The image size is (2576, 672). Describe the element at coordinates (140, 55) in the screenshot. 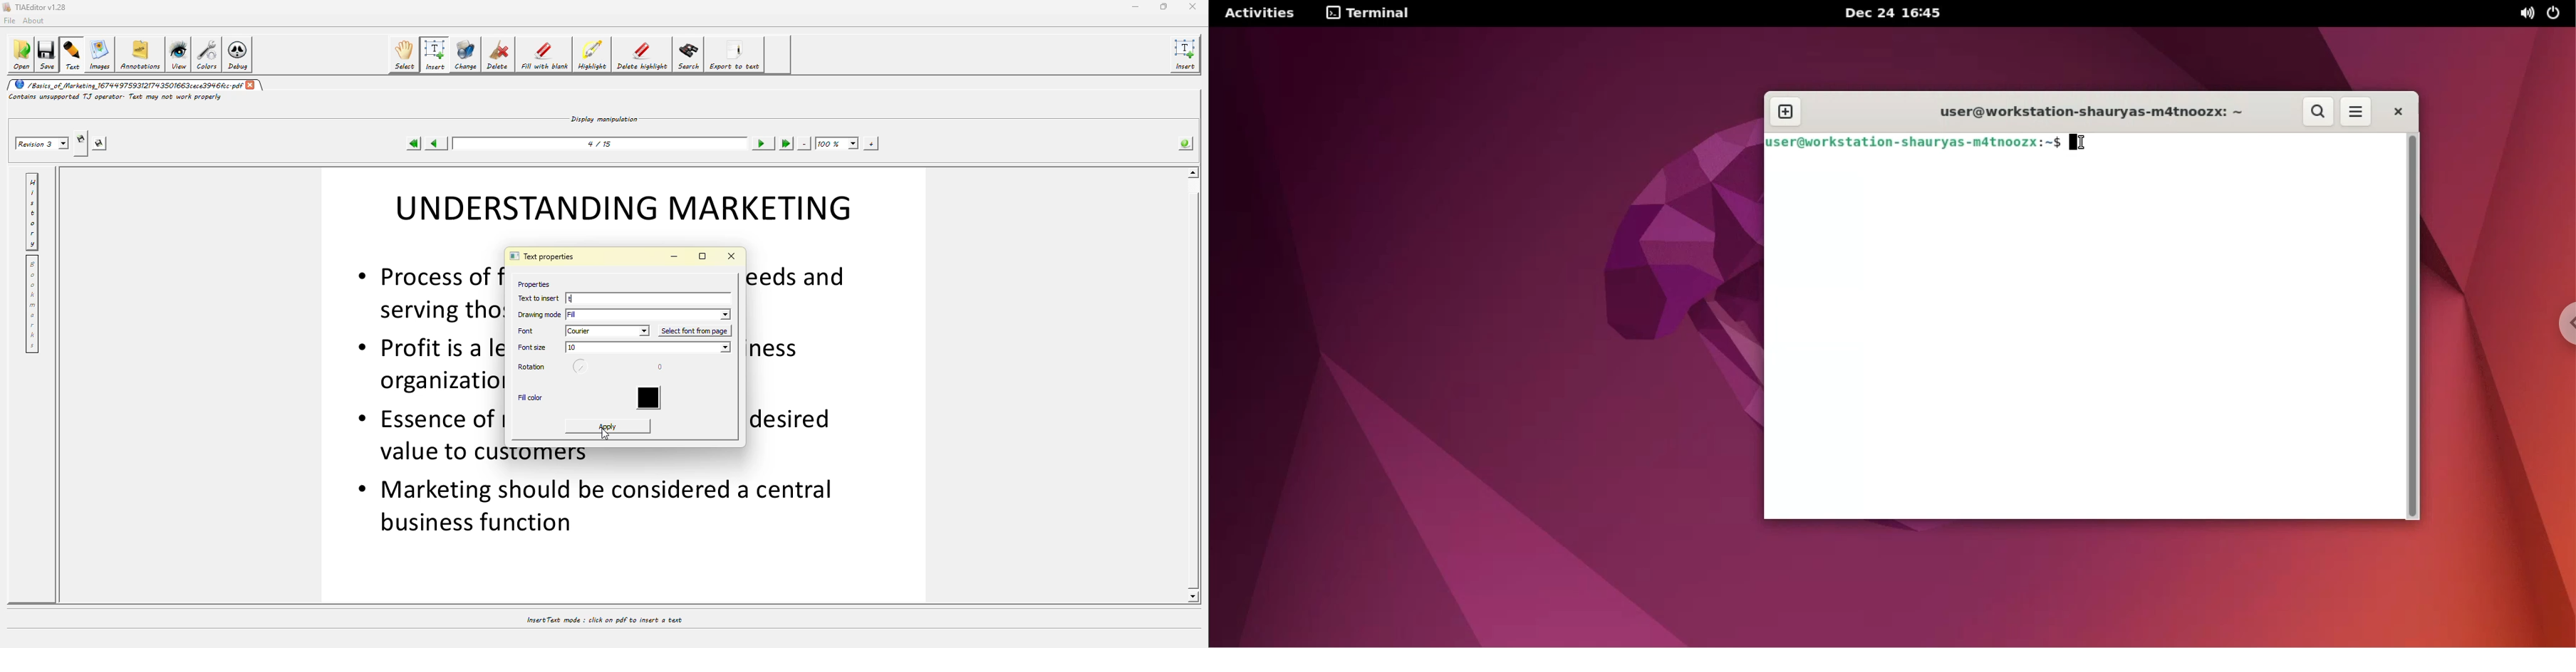

I see `annotations` at that location.